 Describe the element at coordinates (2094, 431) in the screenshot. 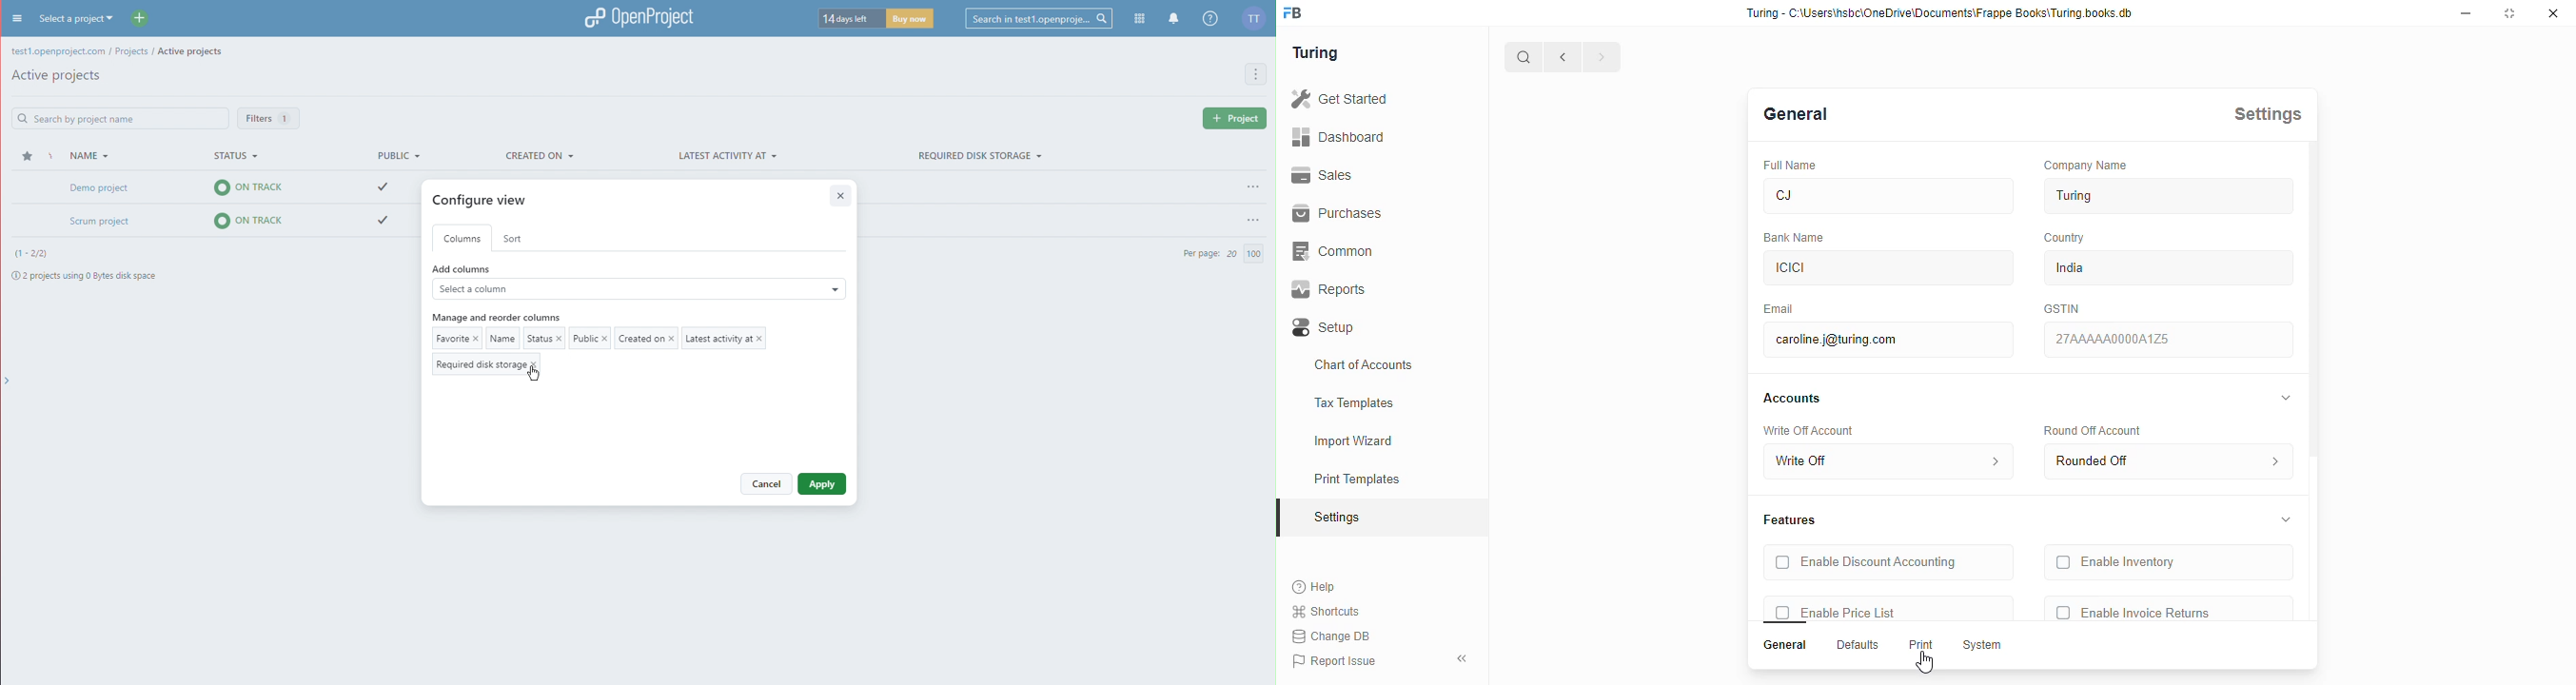

I see `Round Off Account` at that location.